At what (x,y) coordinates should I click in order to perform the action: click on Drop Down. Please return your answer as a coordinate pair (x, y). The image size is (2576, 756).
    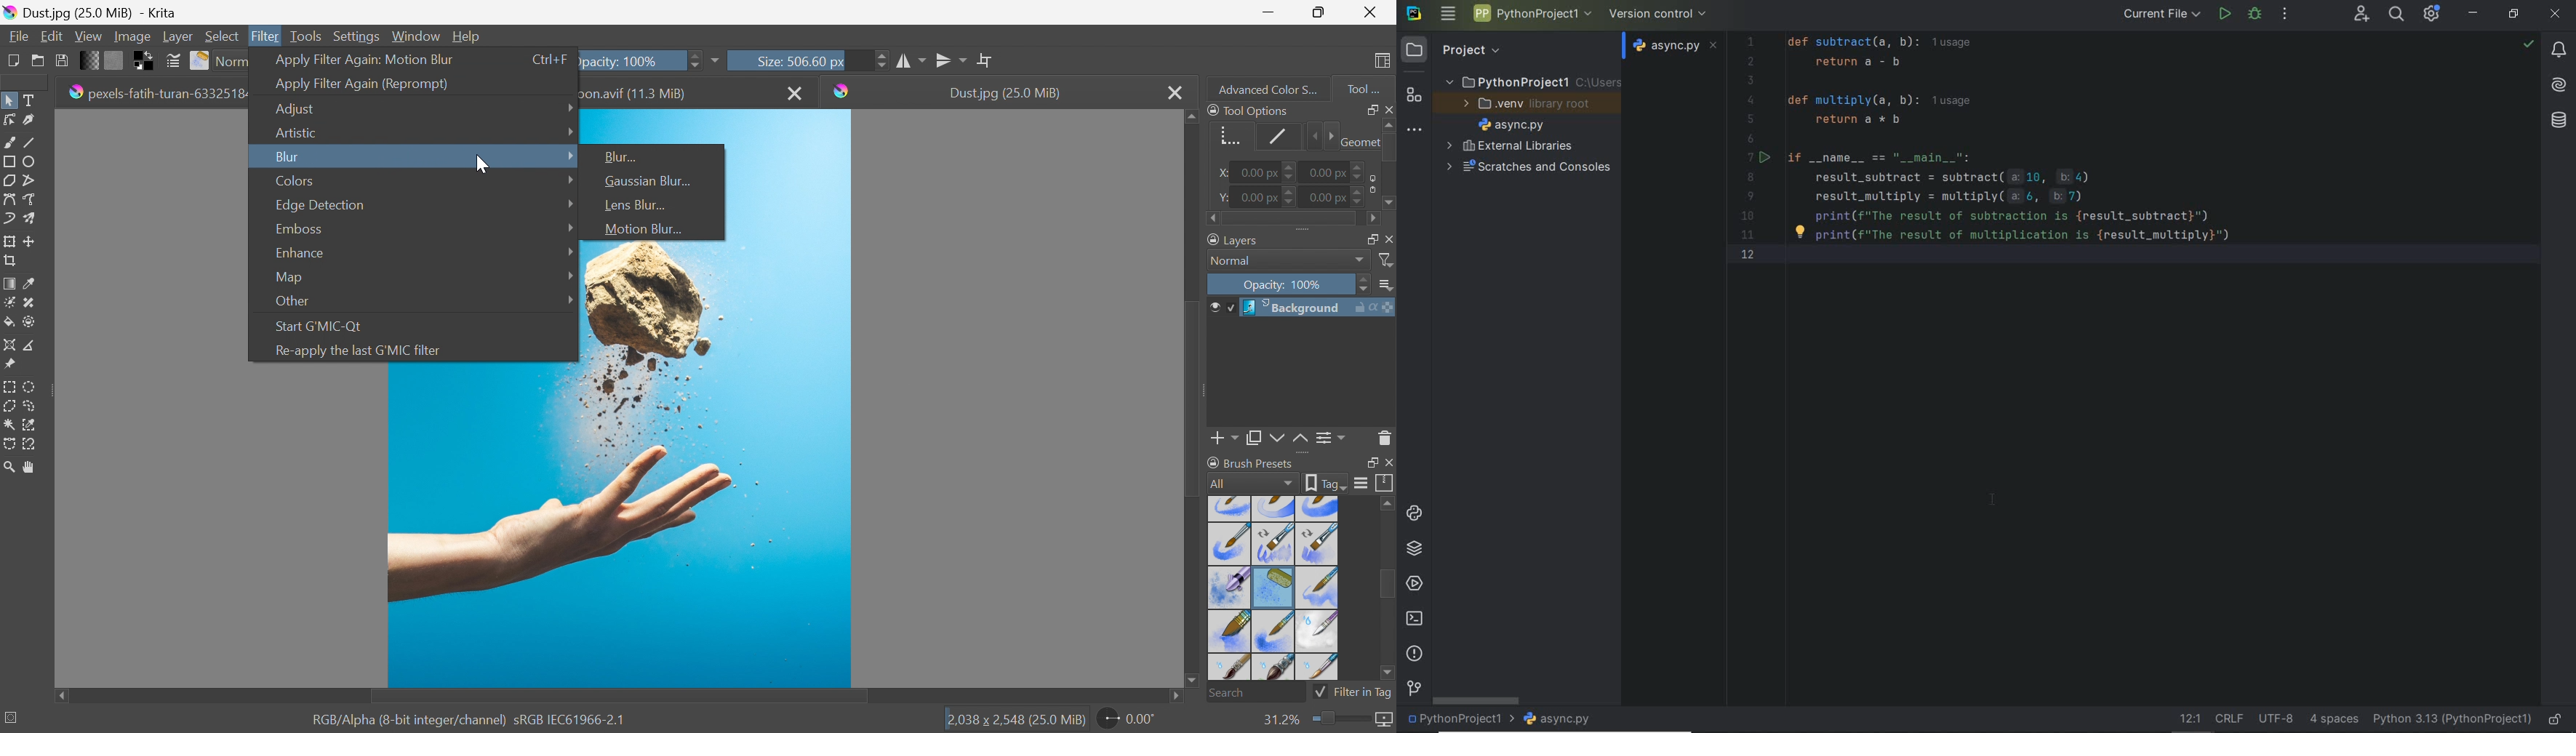
    Looking at the image, I should click on (569, 130).